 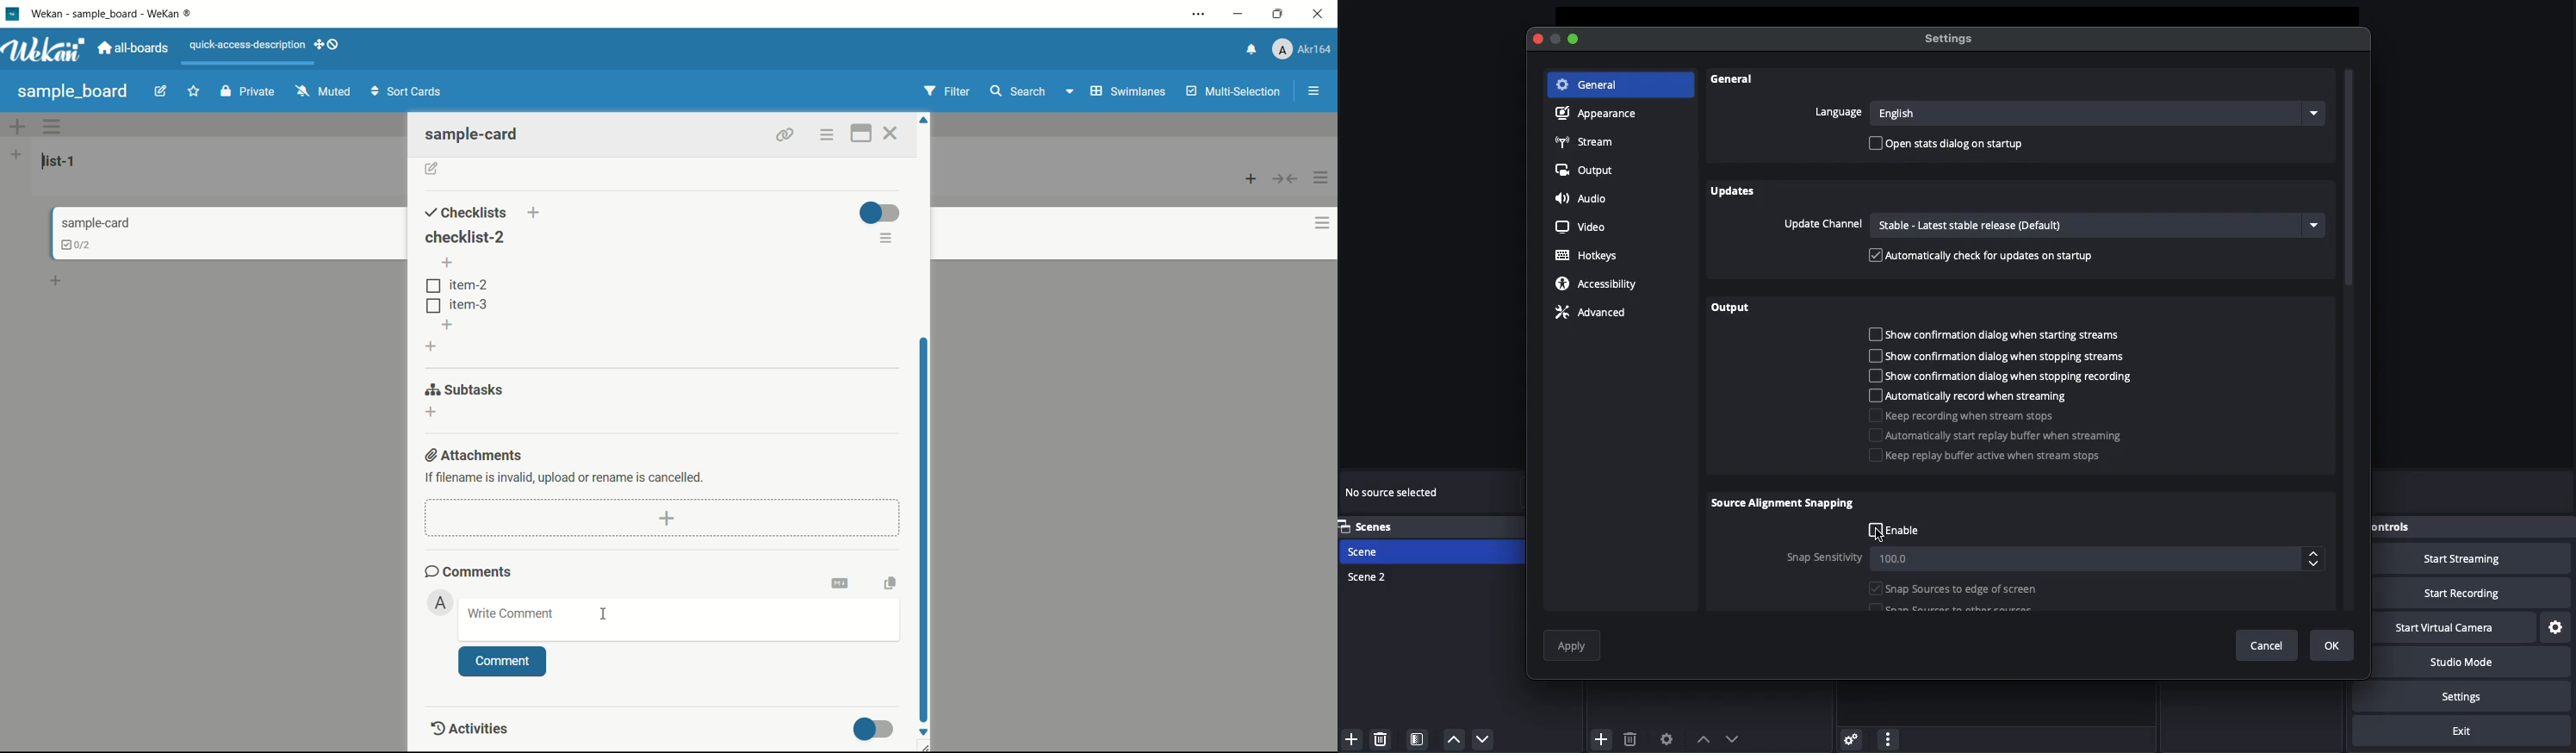 I want to click on Delete, so click(x=1631, y=736).